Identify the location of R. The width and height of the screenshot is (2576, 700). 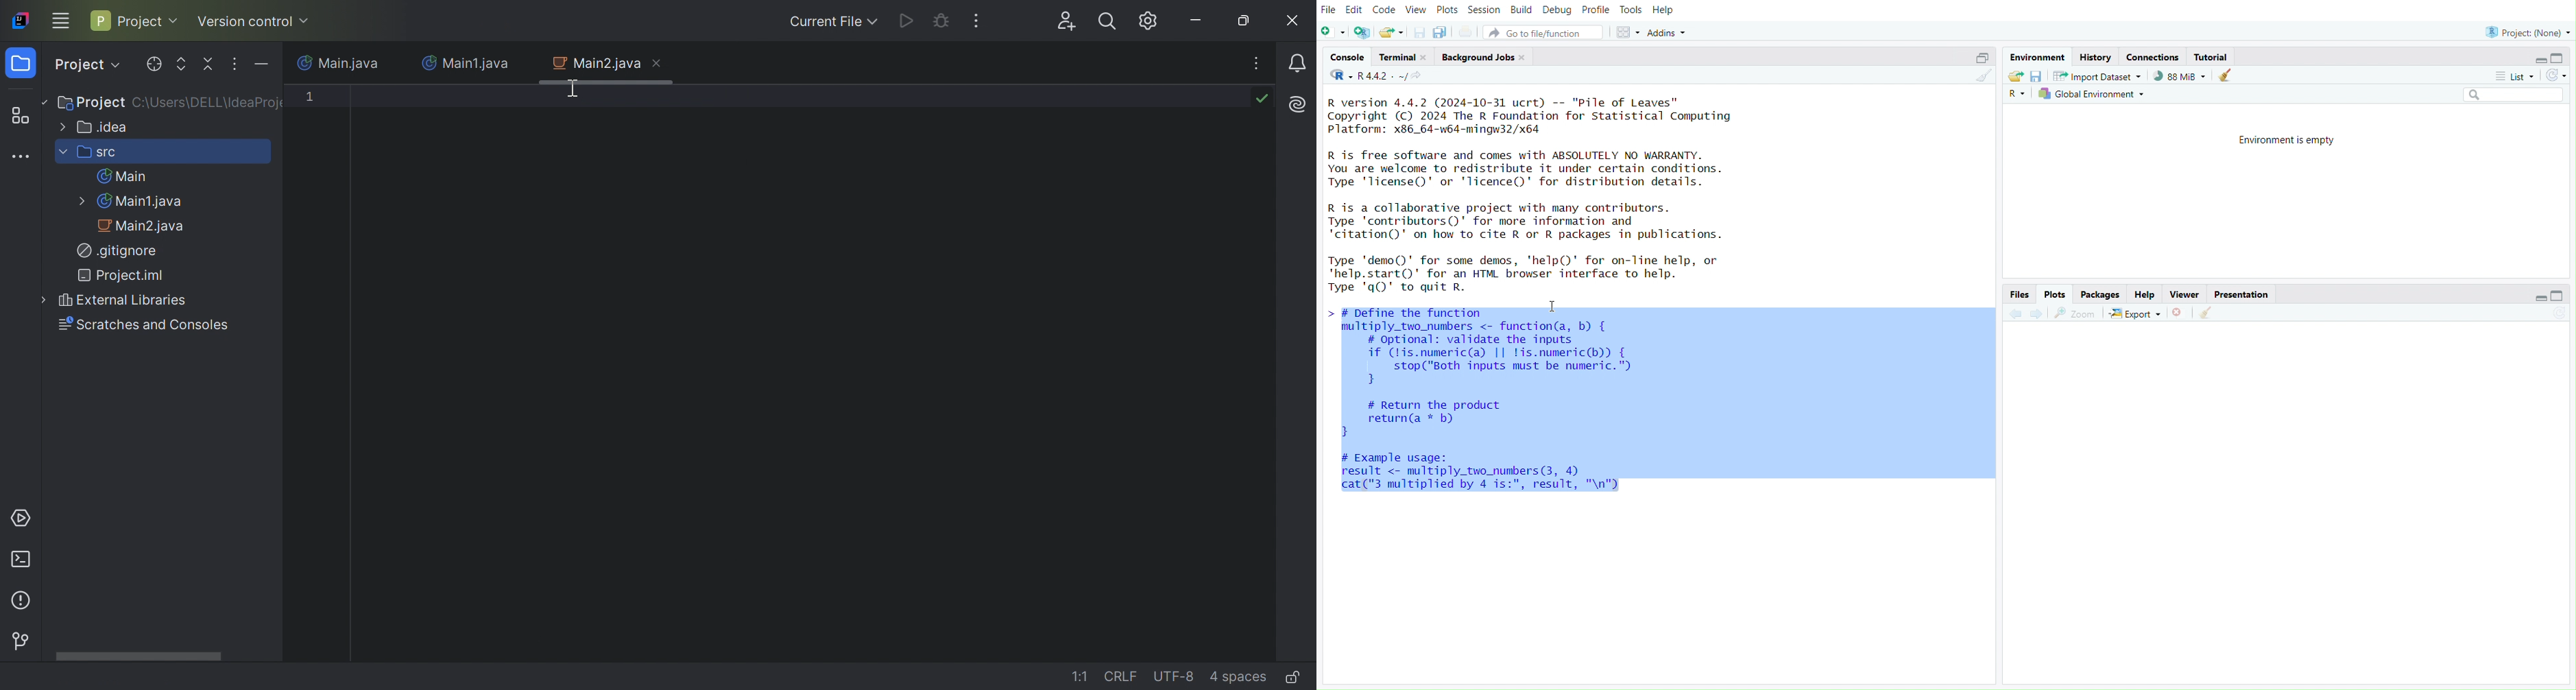
(2018, 94).